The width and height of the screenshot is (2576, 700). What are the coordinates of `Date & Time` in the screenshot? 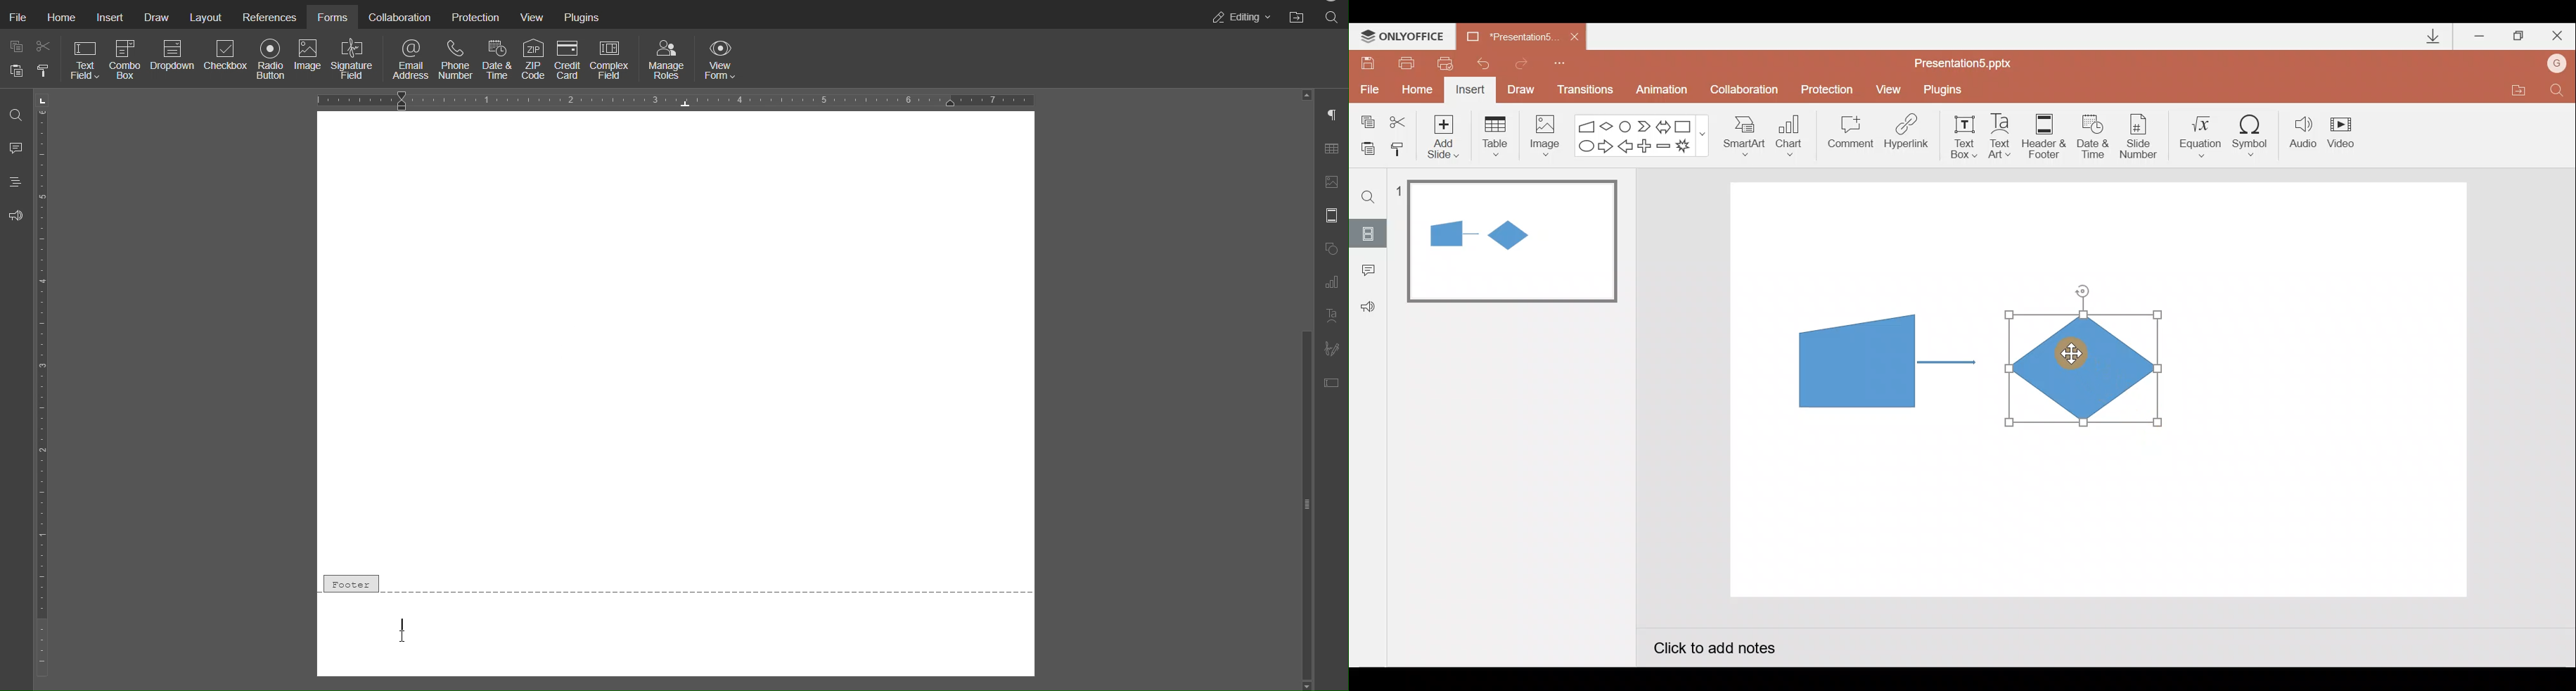 It's located at (498, 58).